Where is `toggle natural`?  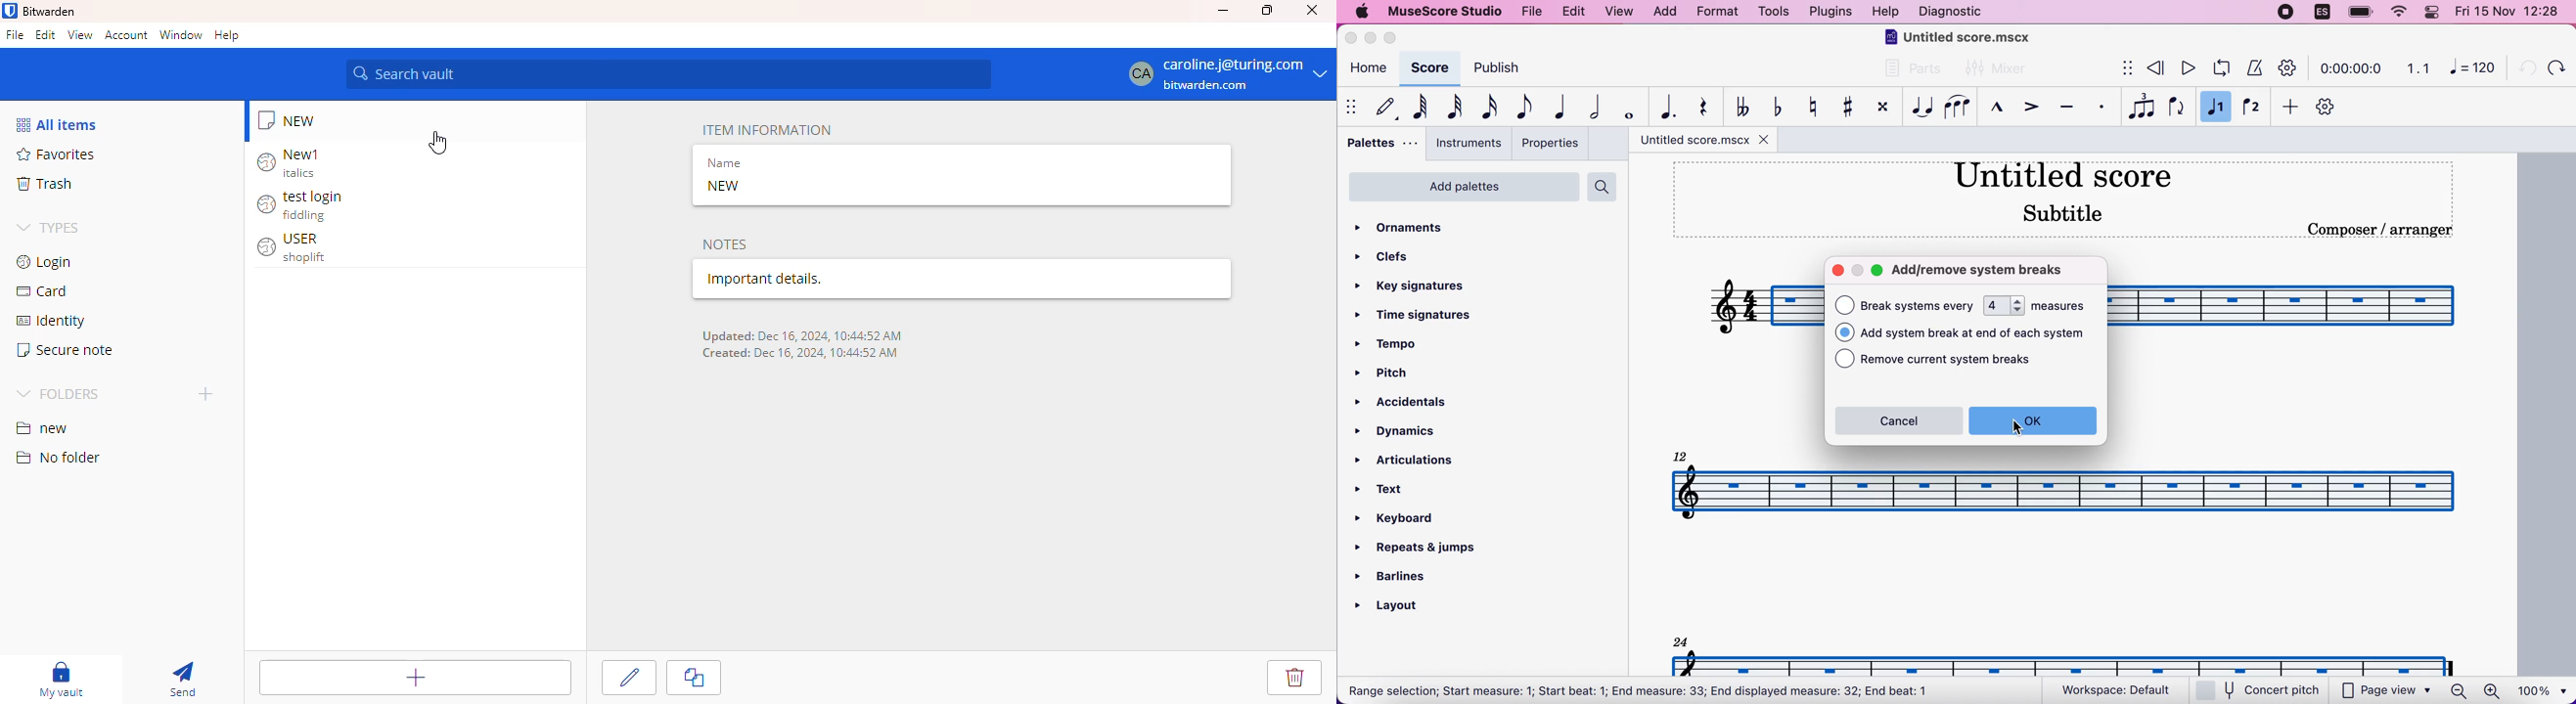 toggle natural is located at coordinates (1809, 107).